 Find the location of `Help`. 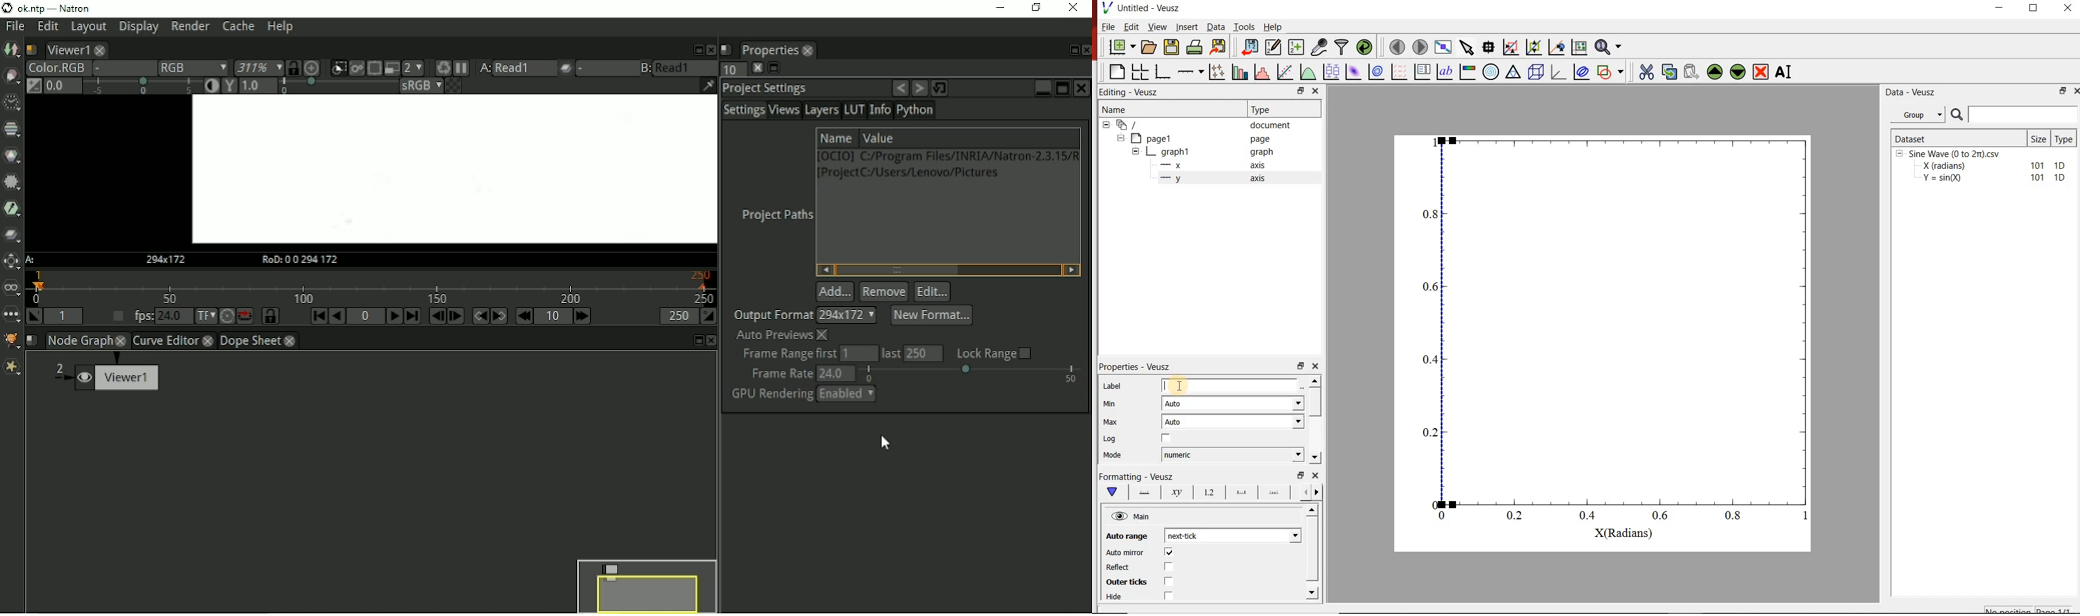

Help is located at coordinates (1273, 27).